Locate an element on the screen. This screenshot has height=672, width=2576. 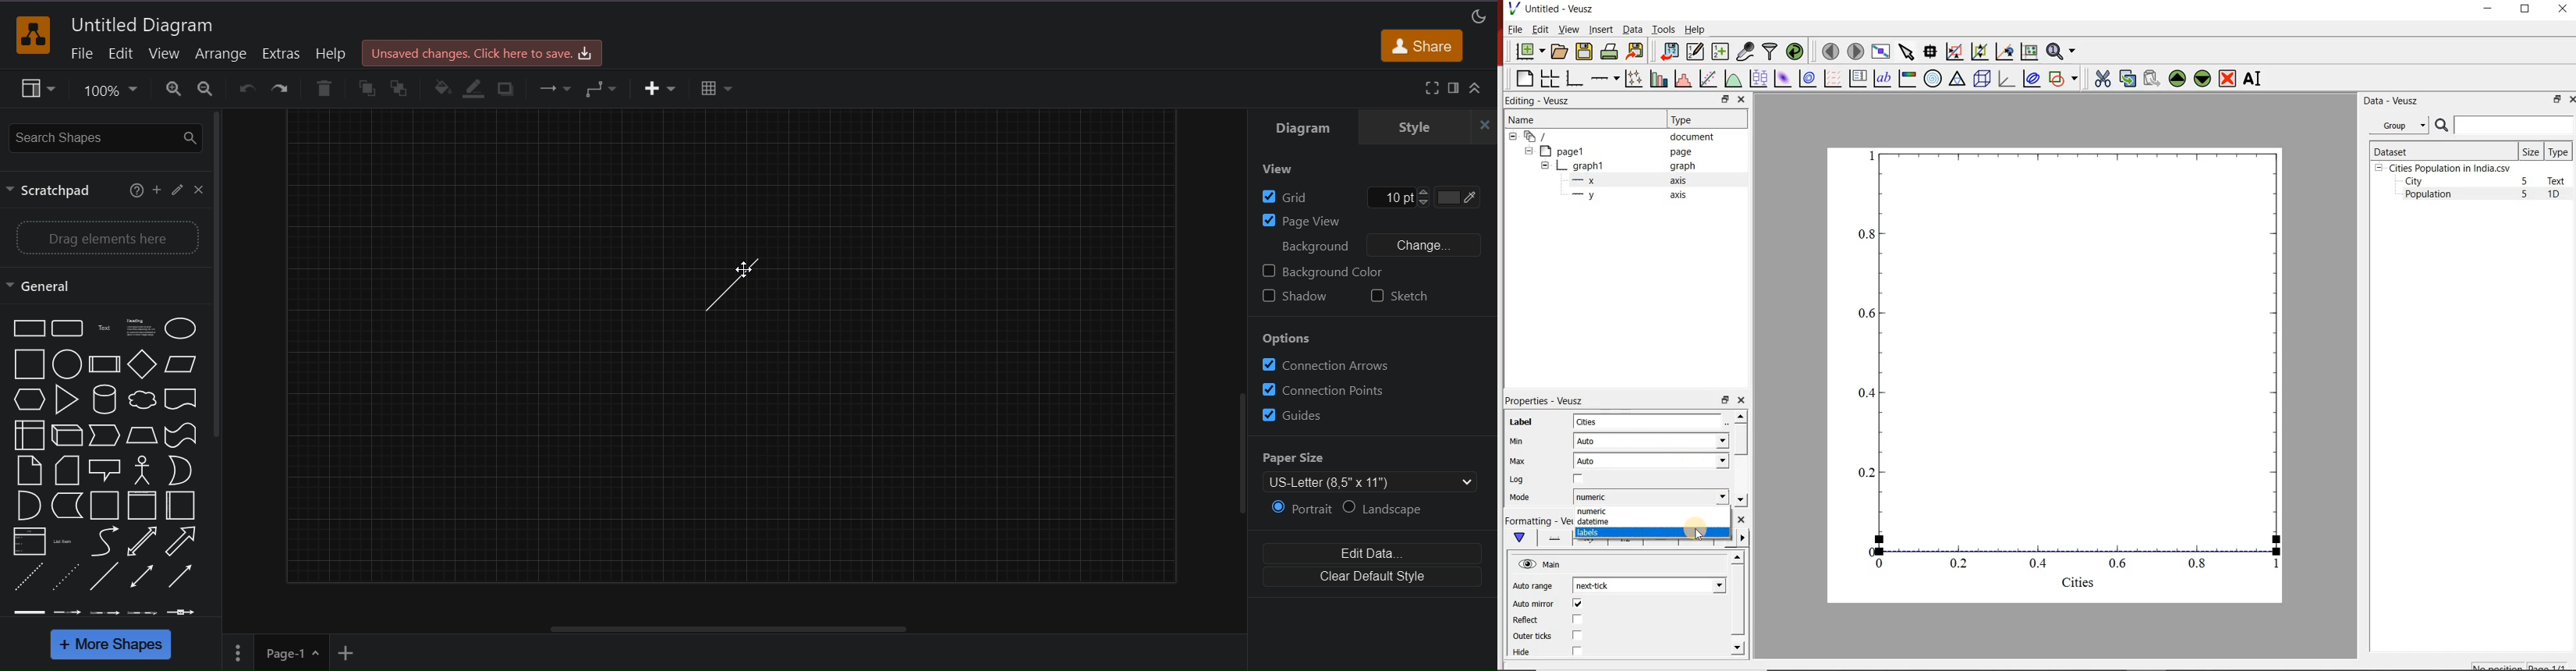
page view is located at coordinates (1369, 222).